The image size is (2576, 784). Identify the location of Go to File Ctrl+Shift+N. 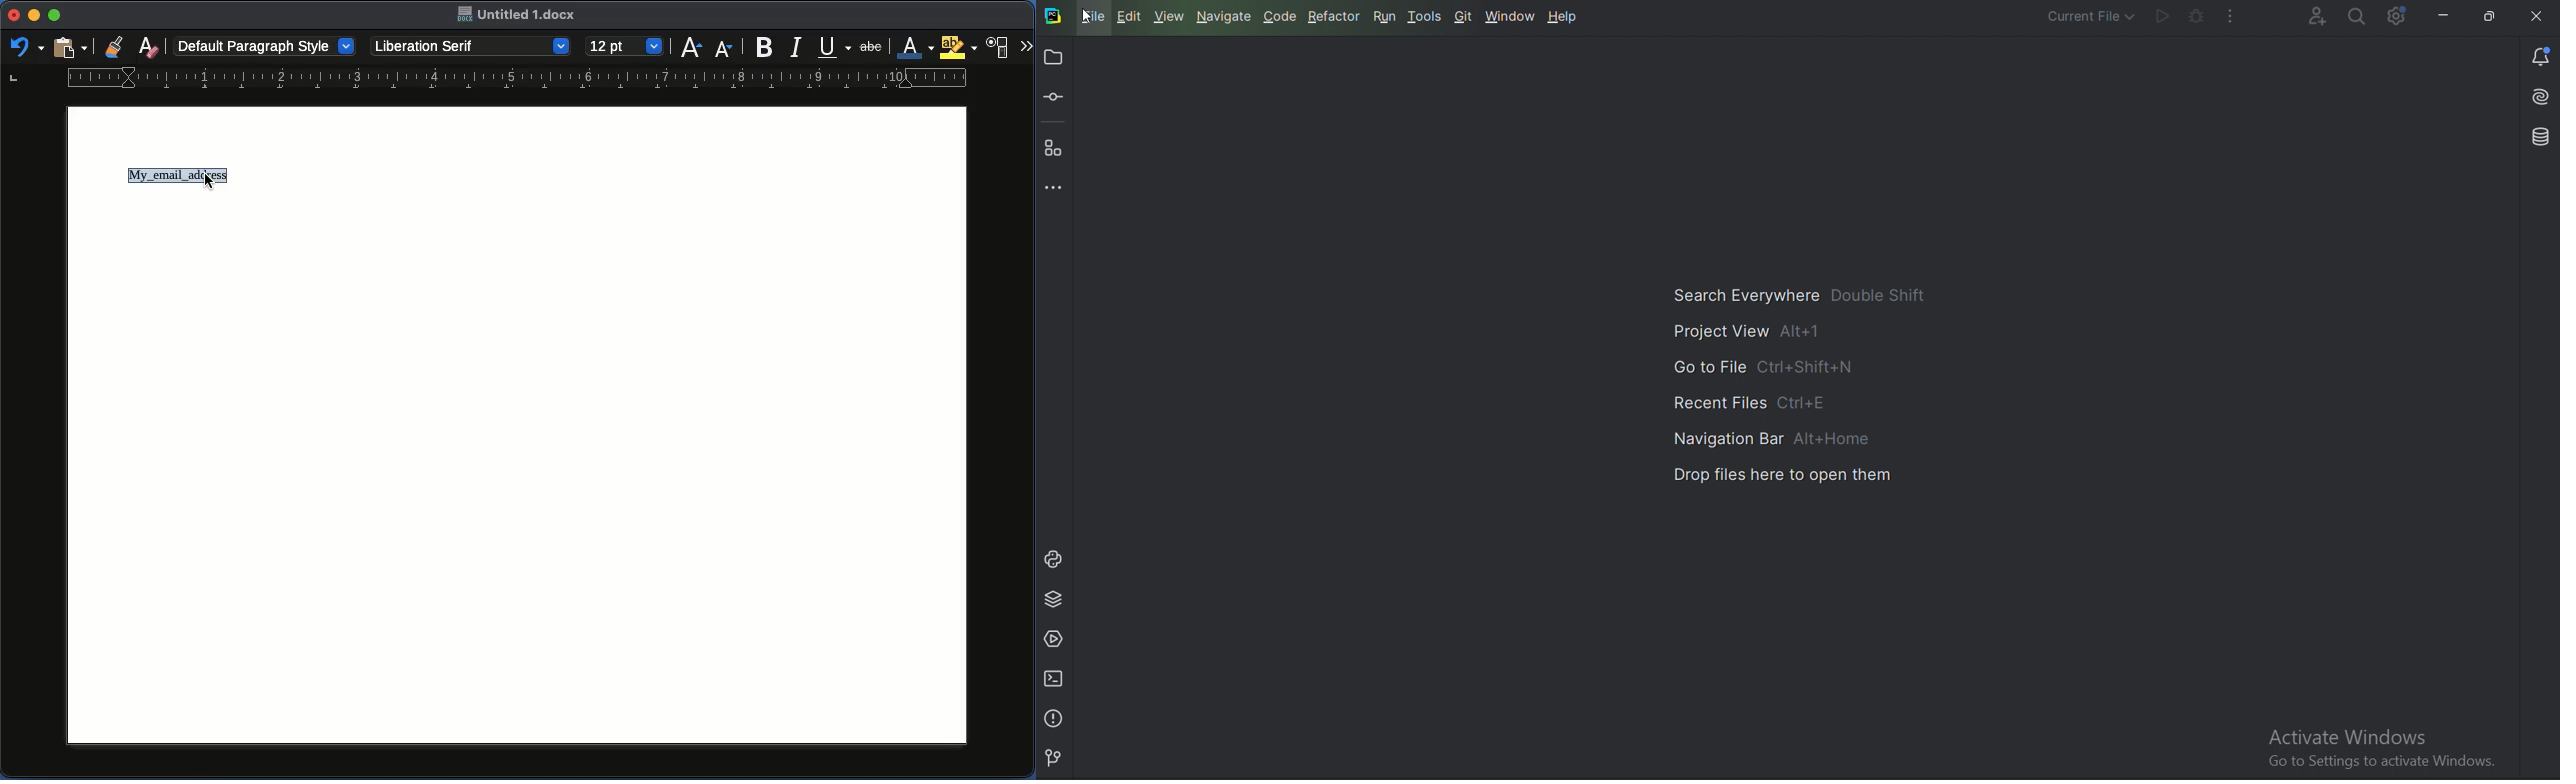
(1770, 369).